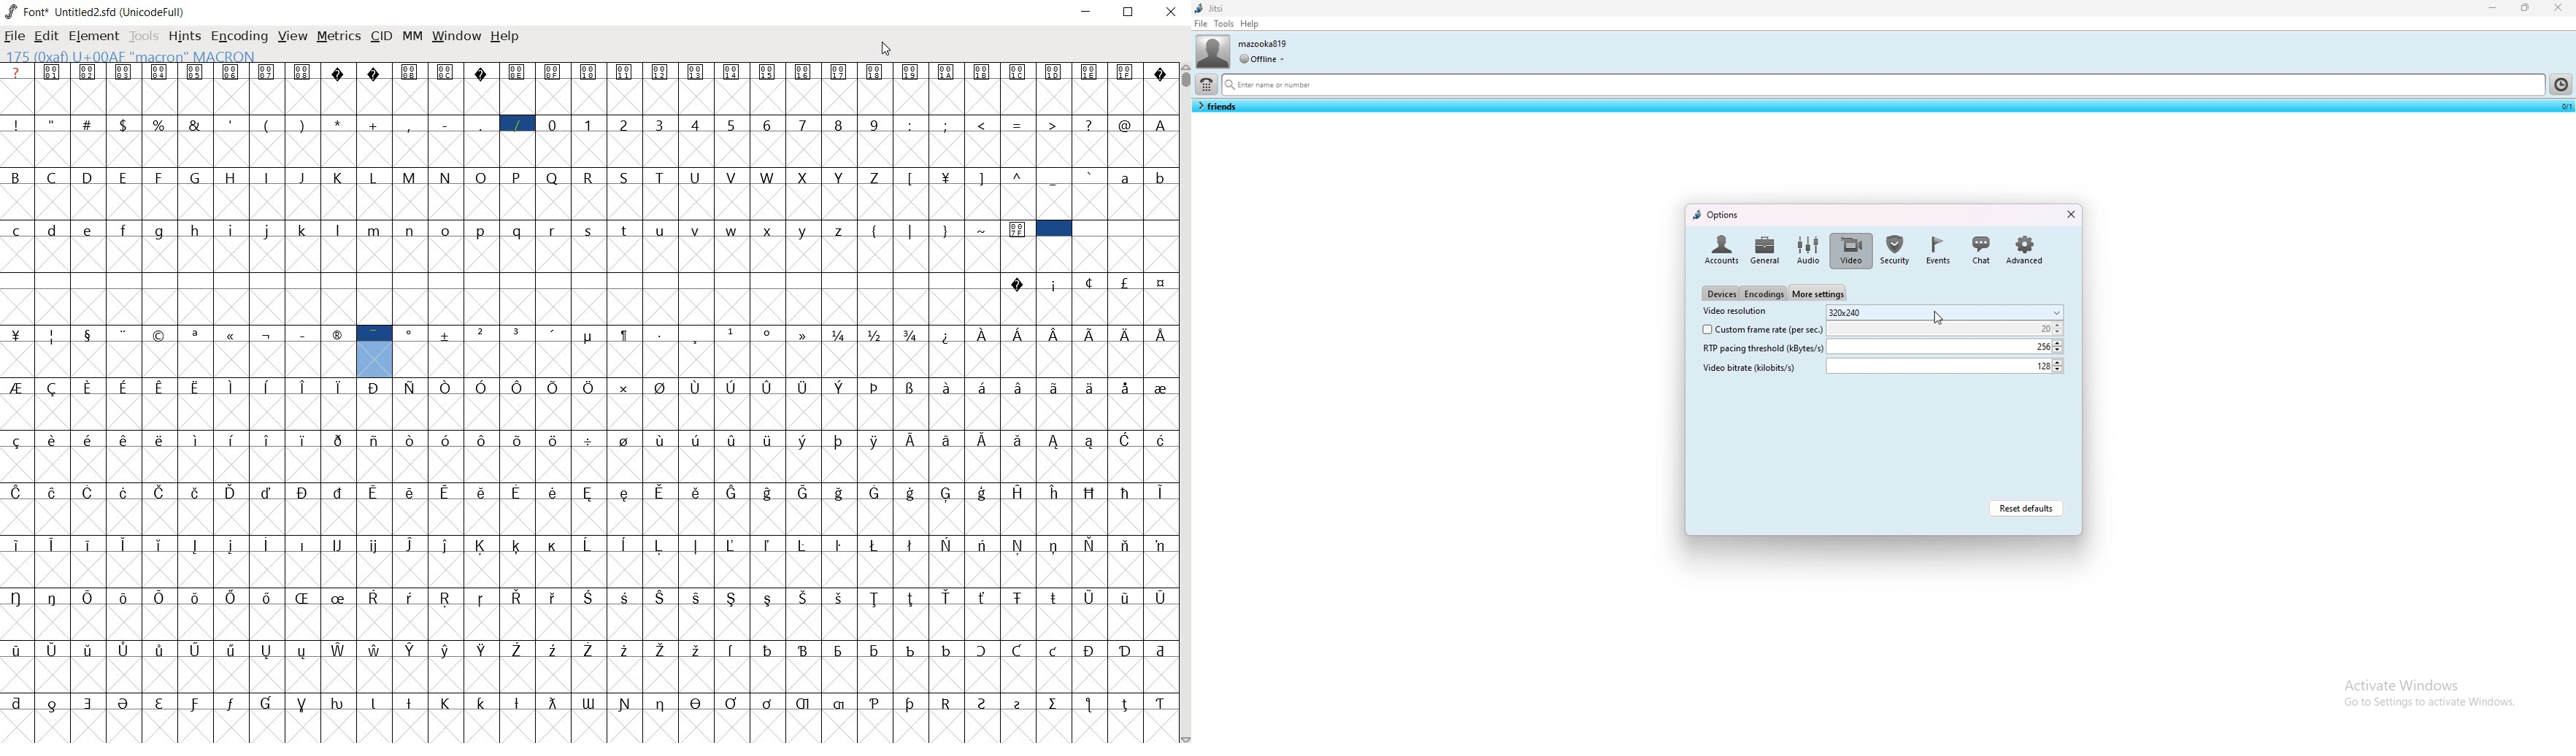 The image size is (2576, 756). What do you see at coordinates (1104, 247) in the screenshot?
I see `slot` at bounding box center [1104, 247].